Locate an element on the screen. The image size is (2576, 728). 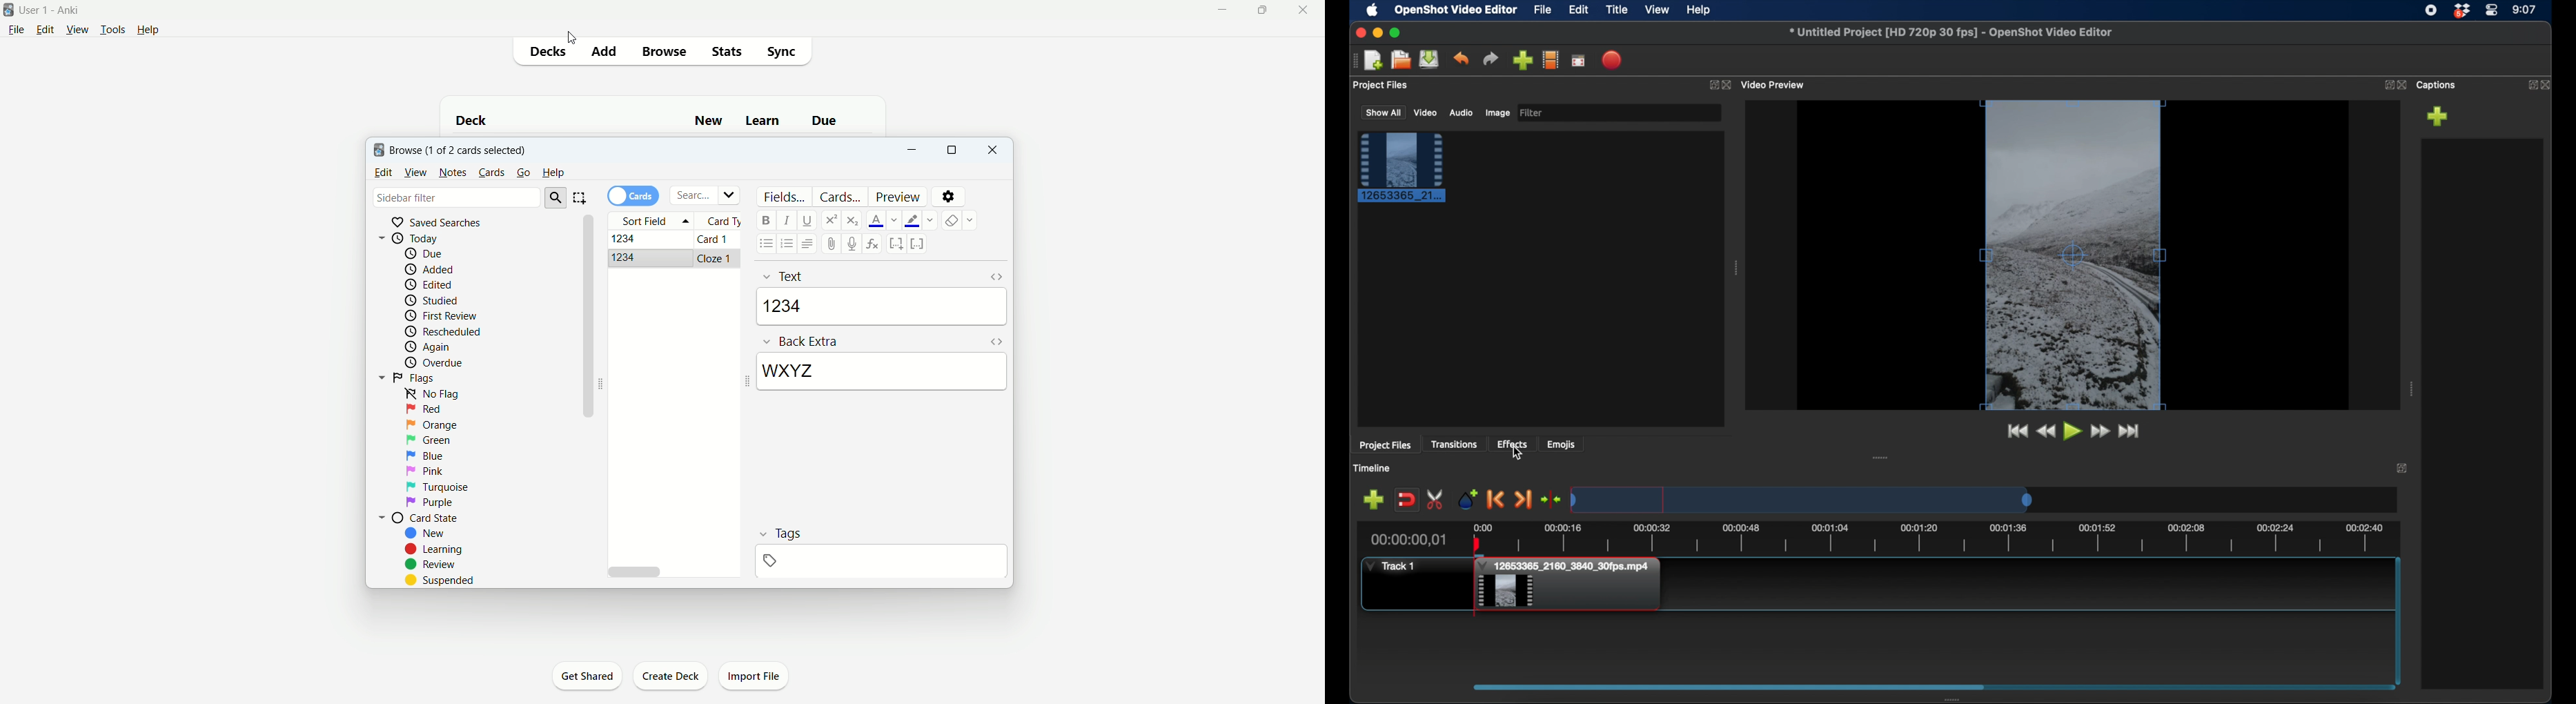
flags is located at coordinates (405, 377).